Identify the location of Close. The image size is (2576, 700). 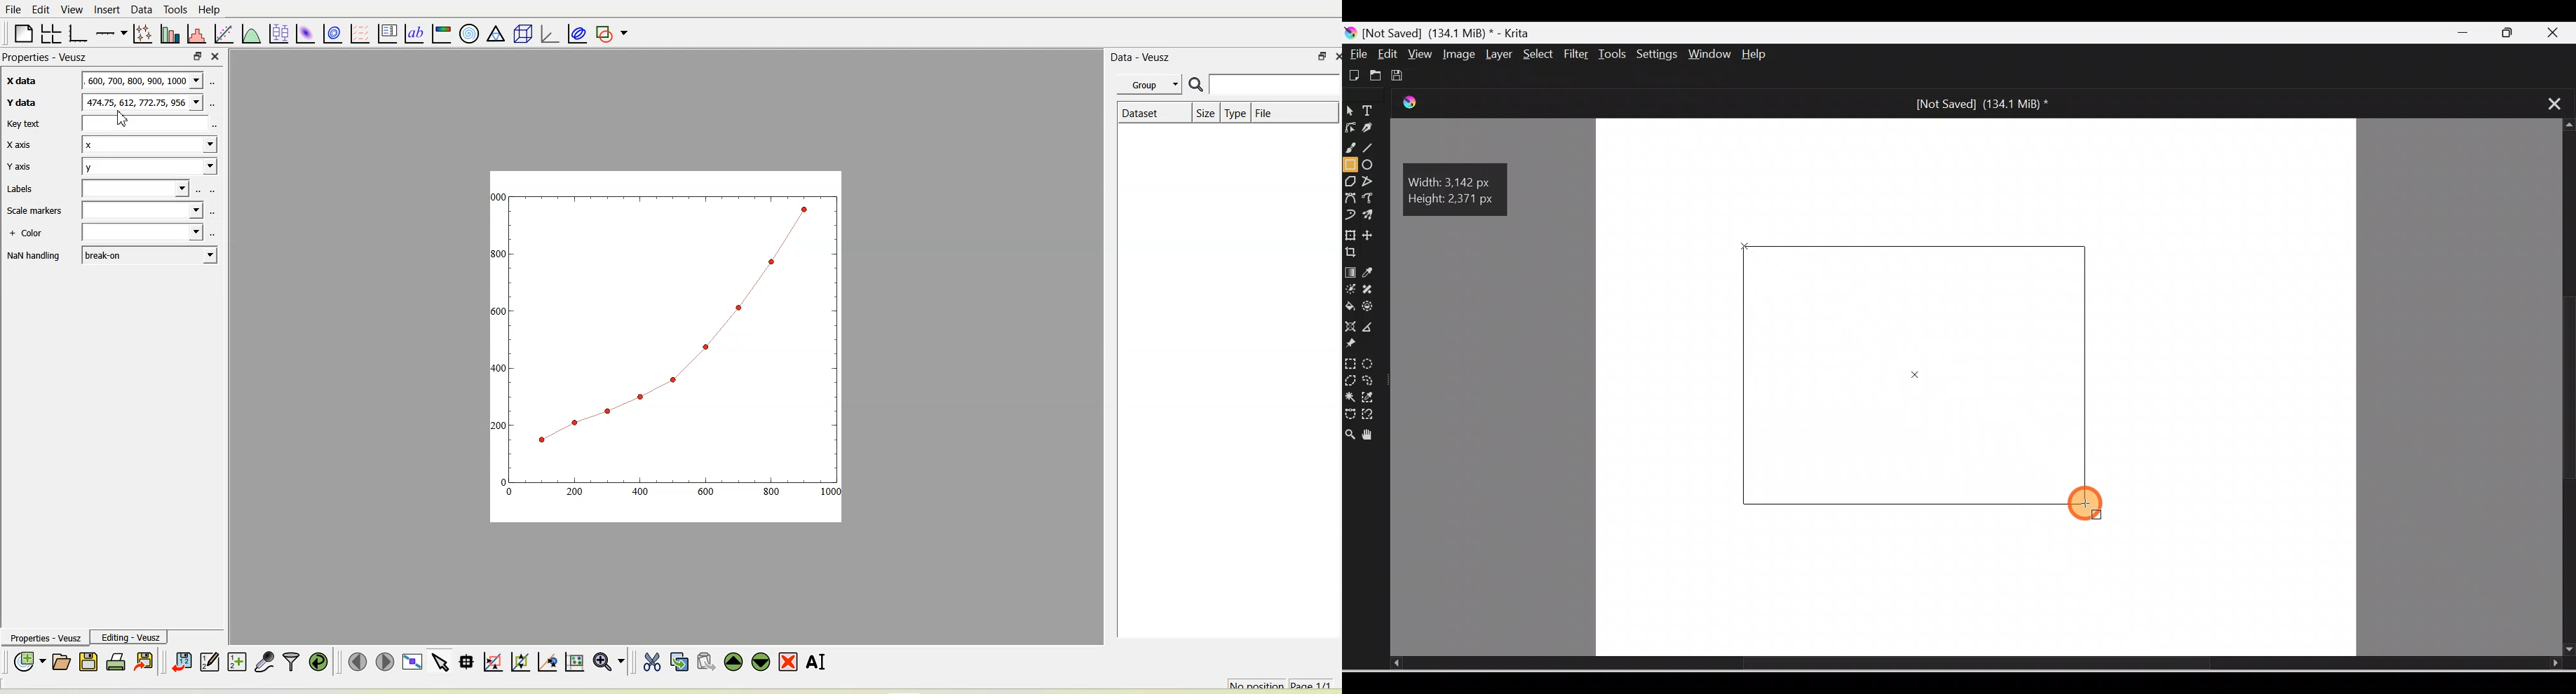
(2559, 31).